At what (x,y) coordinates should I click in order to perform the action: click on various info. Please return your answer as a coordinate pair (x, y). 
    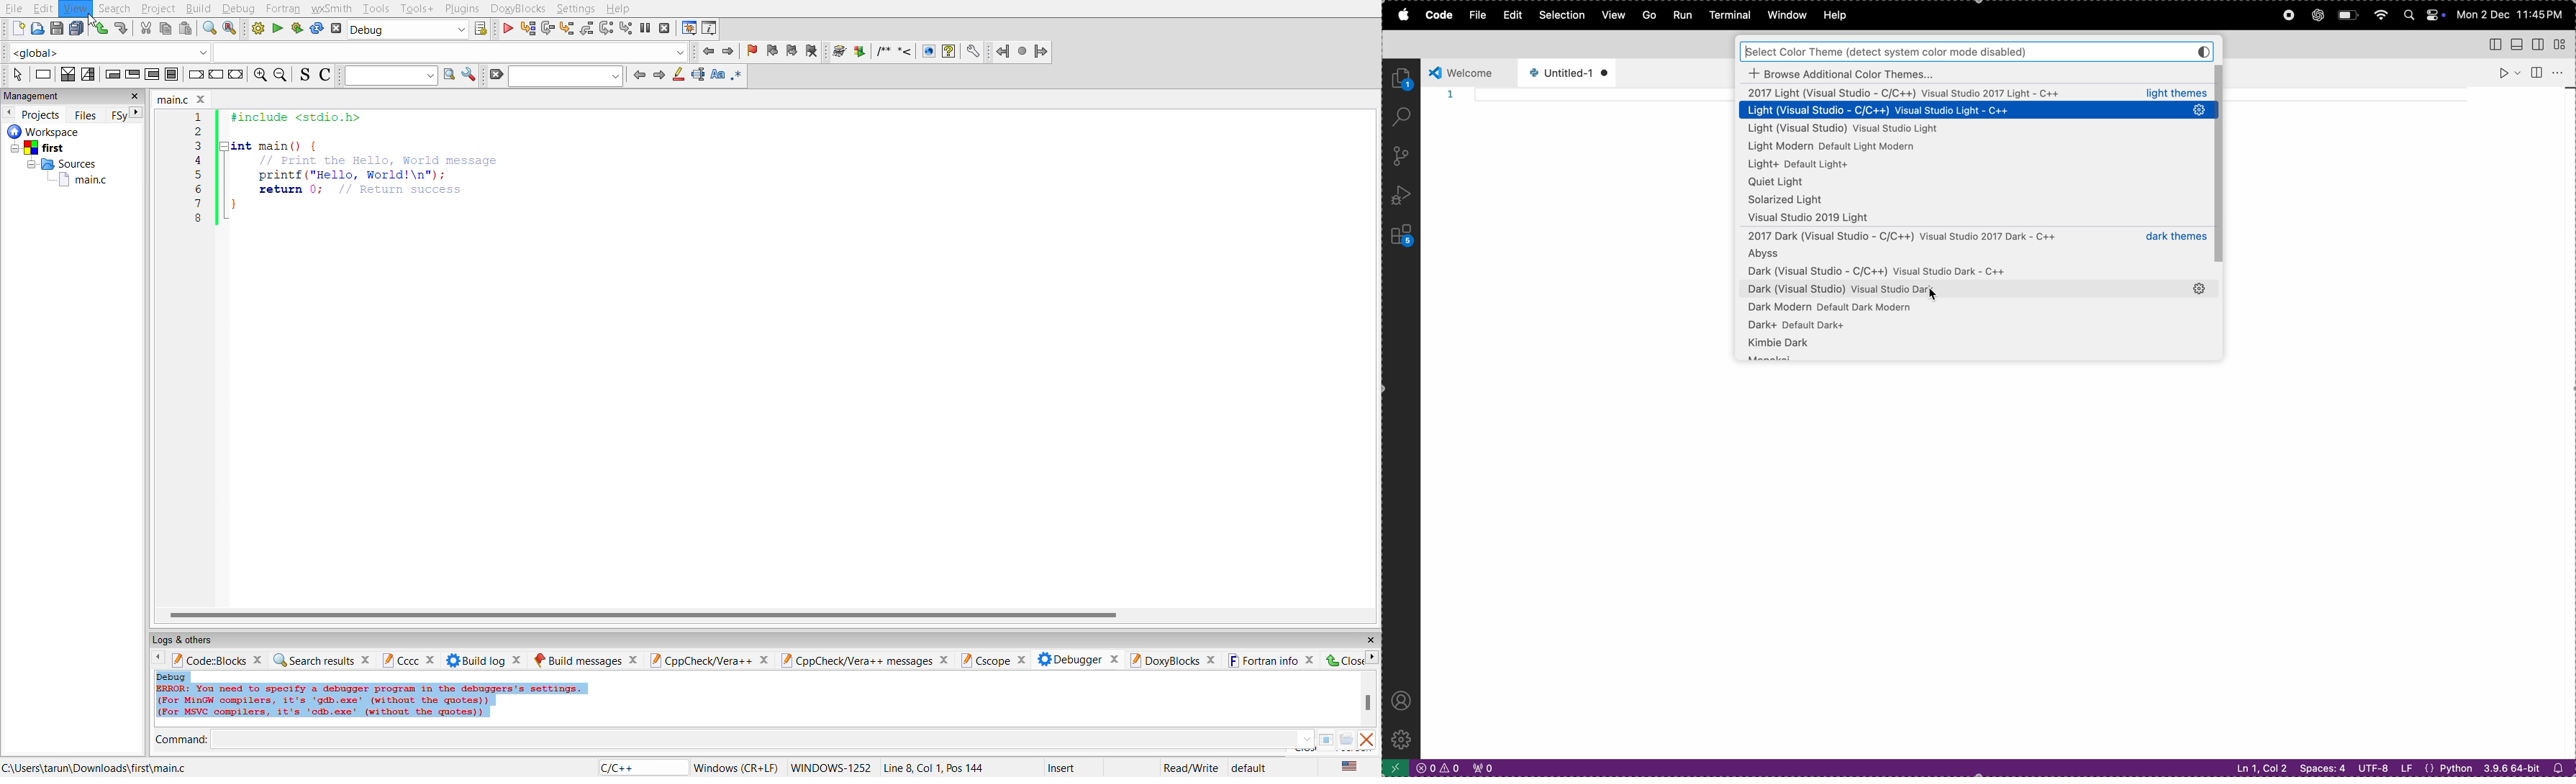
    Looking at the image, I should click on (711, 29).